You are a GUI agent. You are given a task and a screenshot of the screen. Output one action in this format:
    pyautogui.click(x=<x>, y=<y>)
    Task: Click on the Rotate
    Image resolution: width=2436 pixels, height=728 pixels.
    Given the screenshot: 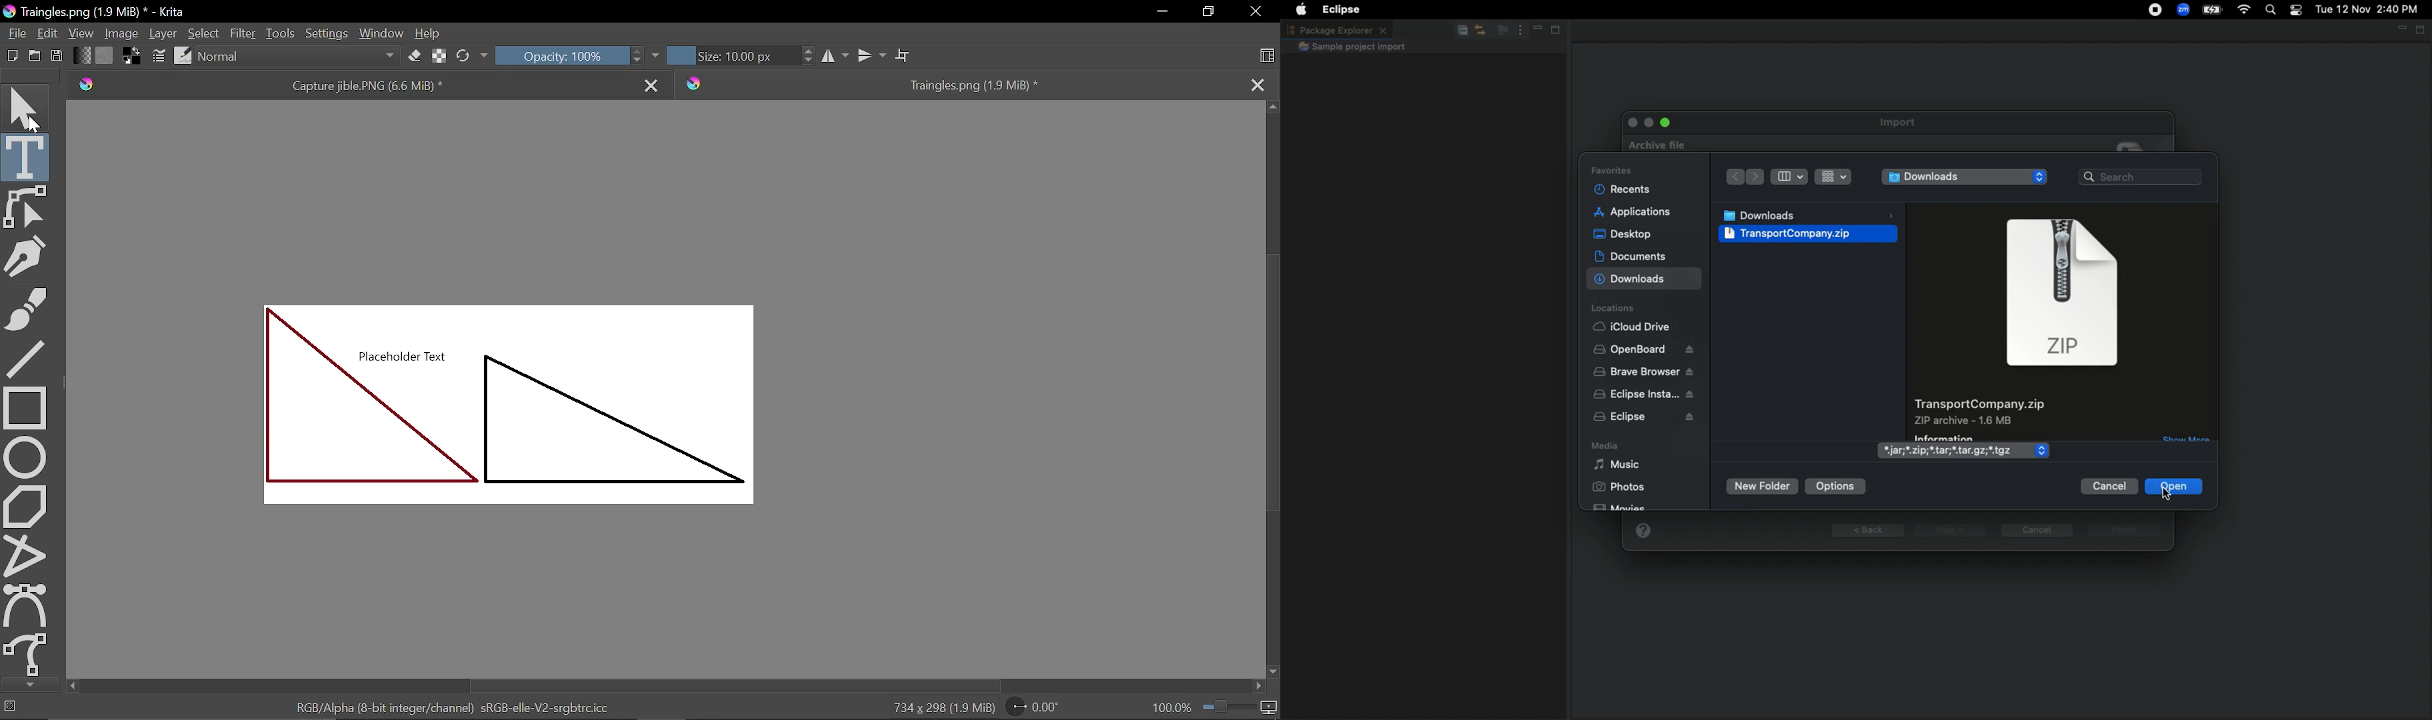 What is the action you would take?
    pyautogui.click(x=1033, y=708)
    